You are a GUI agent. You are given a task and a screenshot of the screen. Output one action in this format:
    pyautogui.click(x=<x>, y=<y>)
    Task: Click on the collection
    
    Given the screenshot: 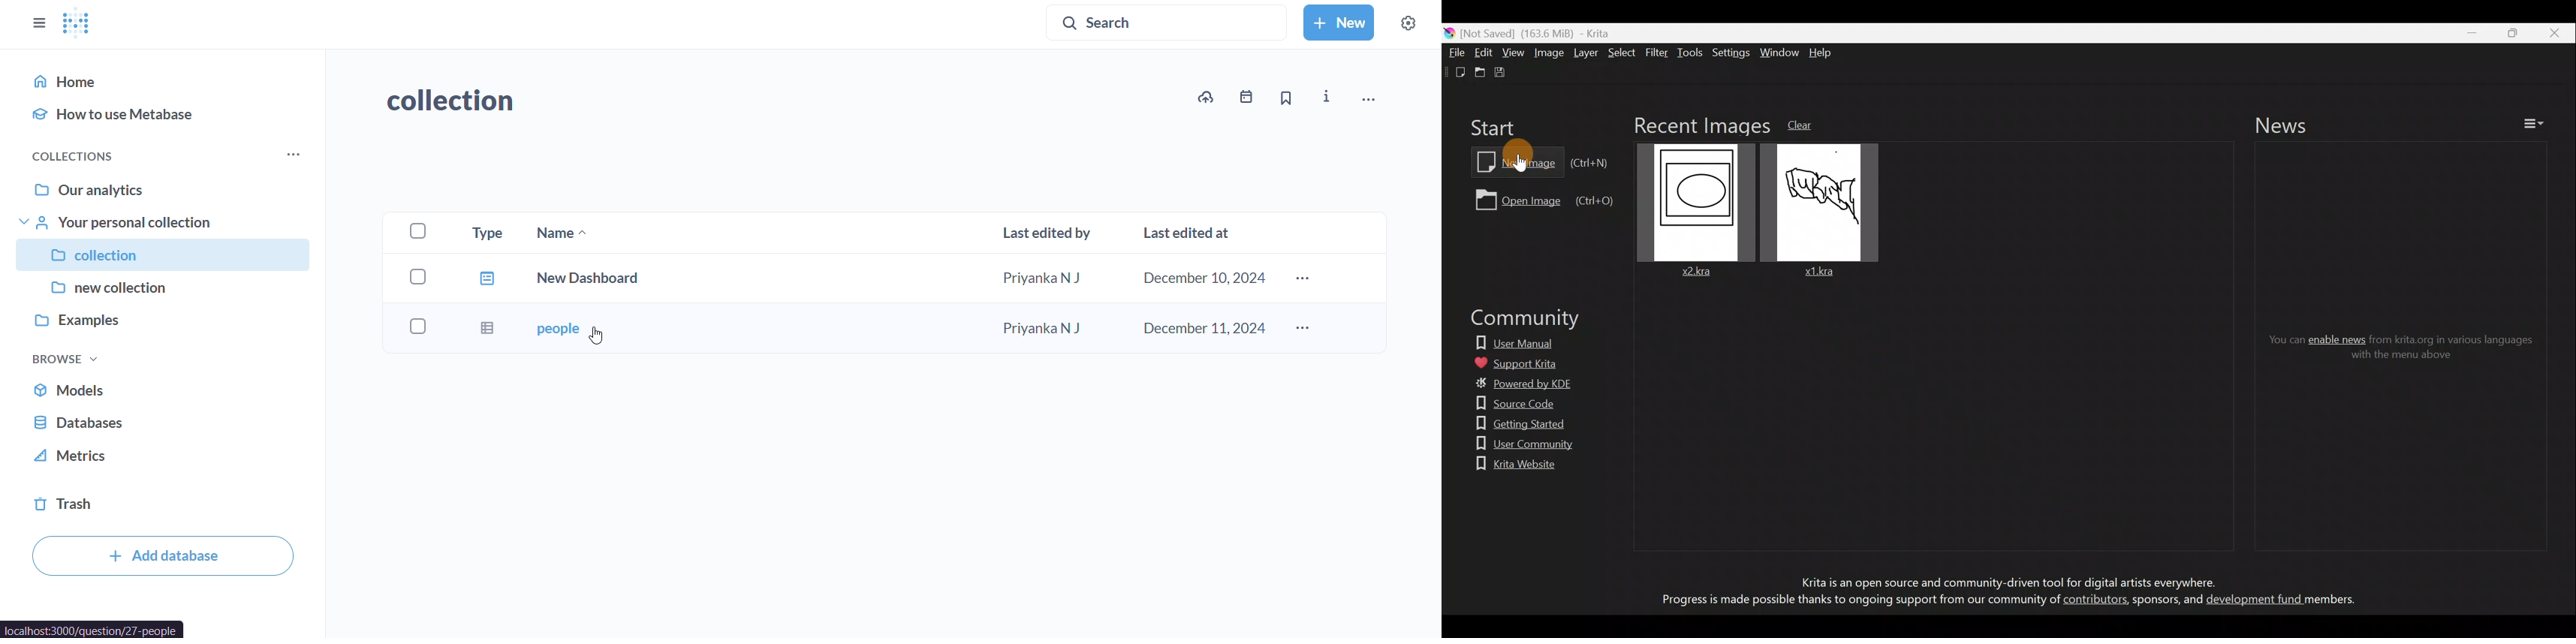 What is the action you would take?
    pyautogui.click(x=164, y=254)
    